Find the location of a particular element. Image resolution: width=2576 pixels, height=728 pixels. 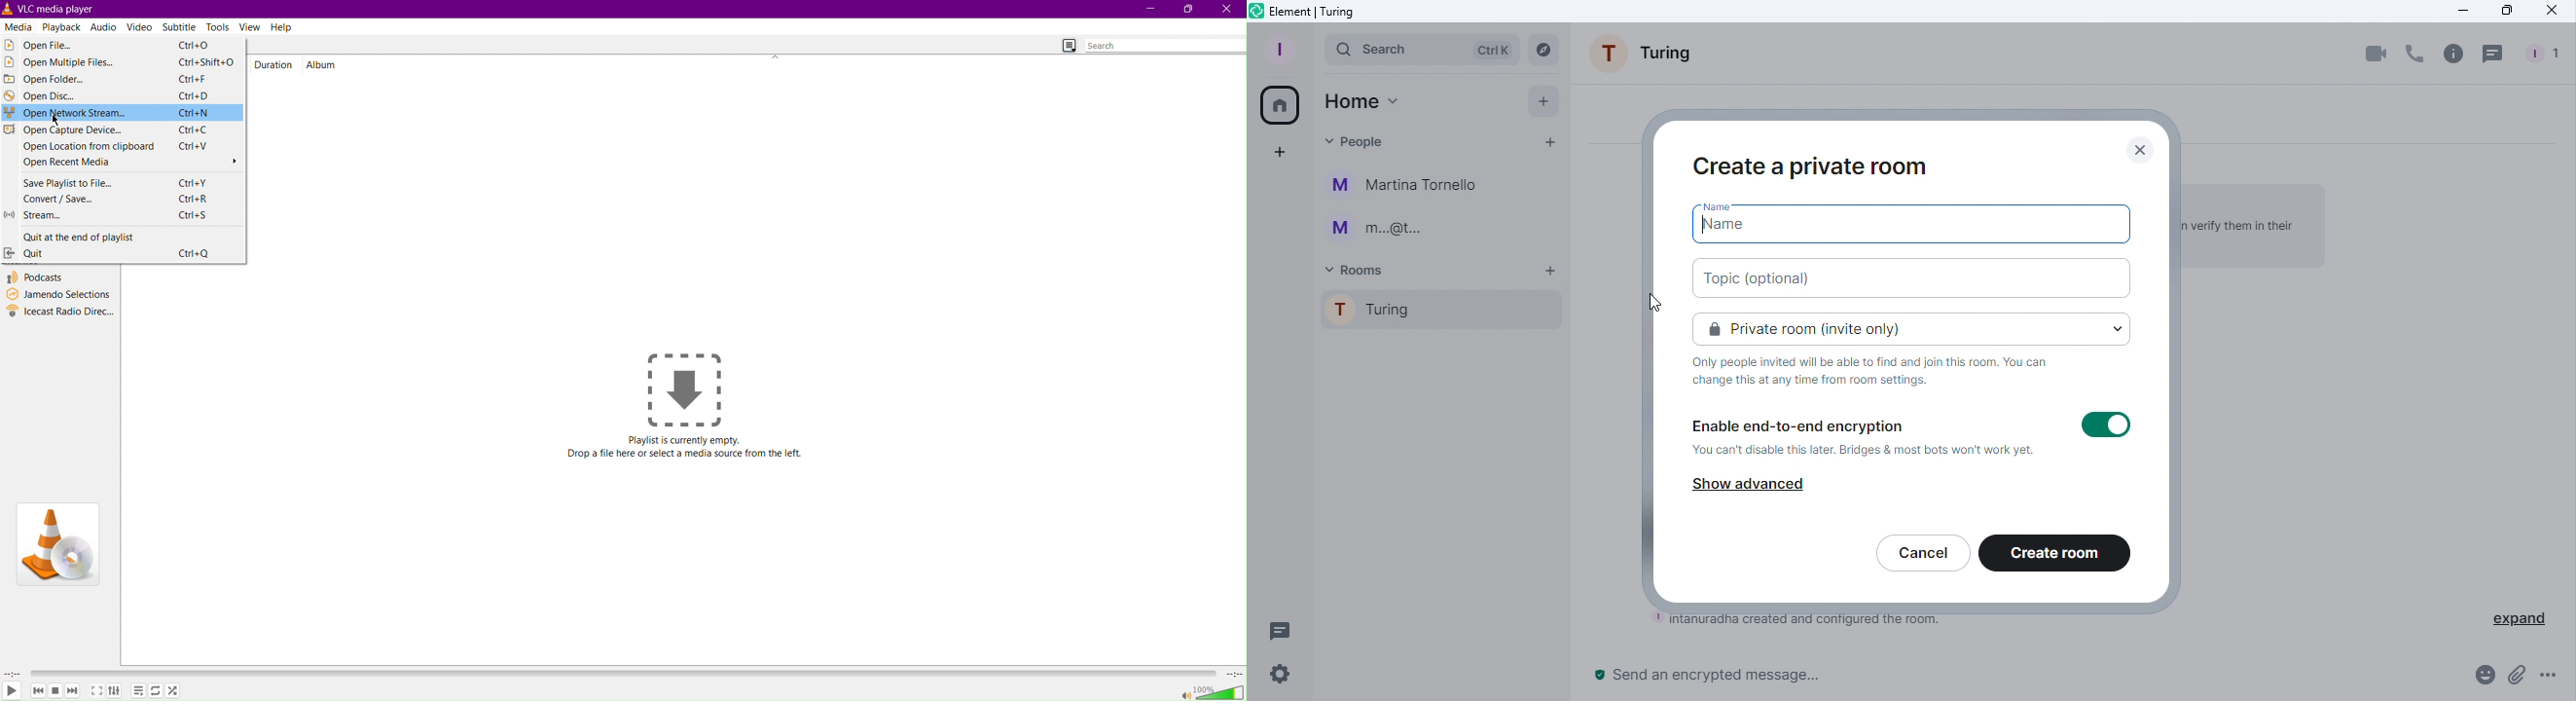

Volume is located at coordinates (1209, 691).